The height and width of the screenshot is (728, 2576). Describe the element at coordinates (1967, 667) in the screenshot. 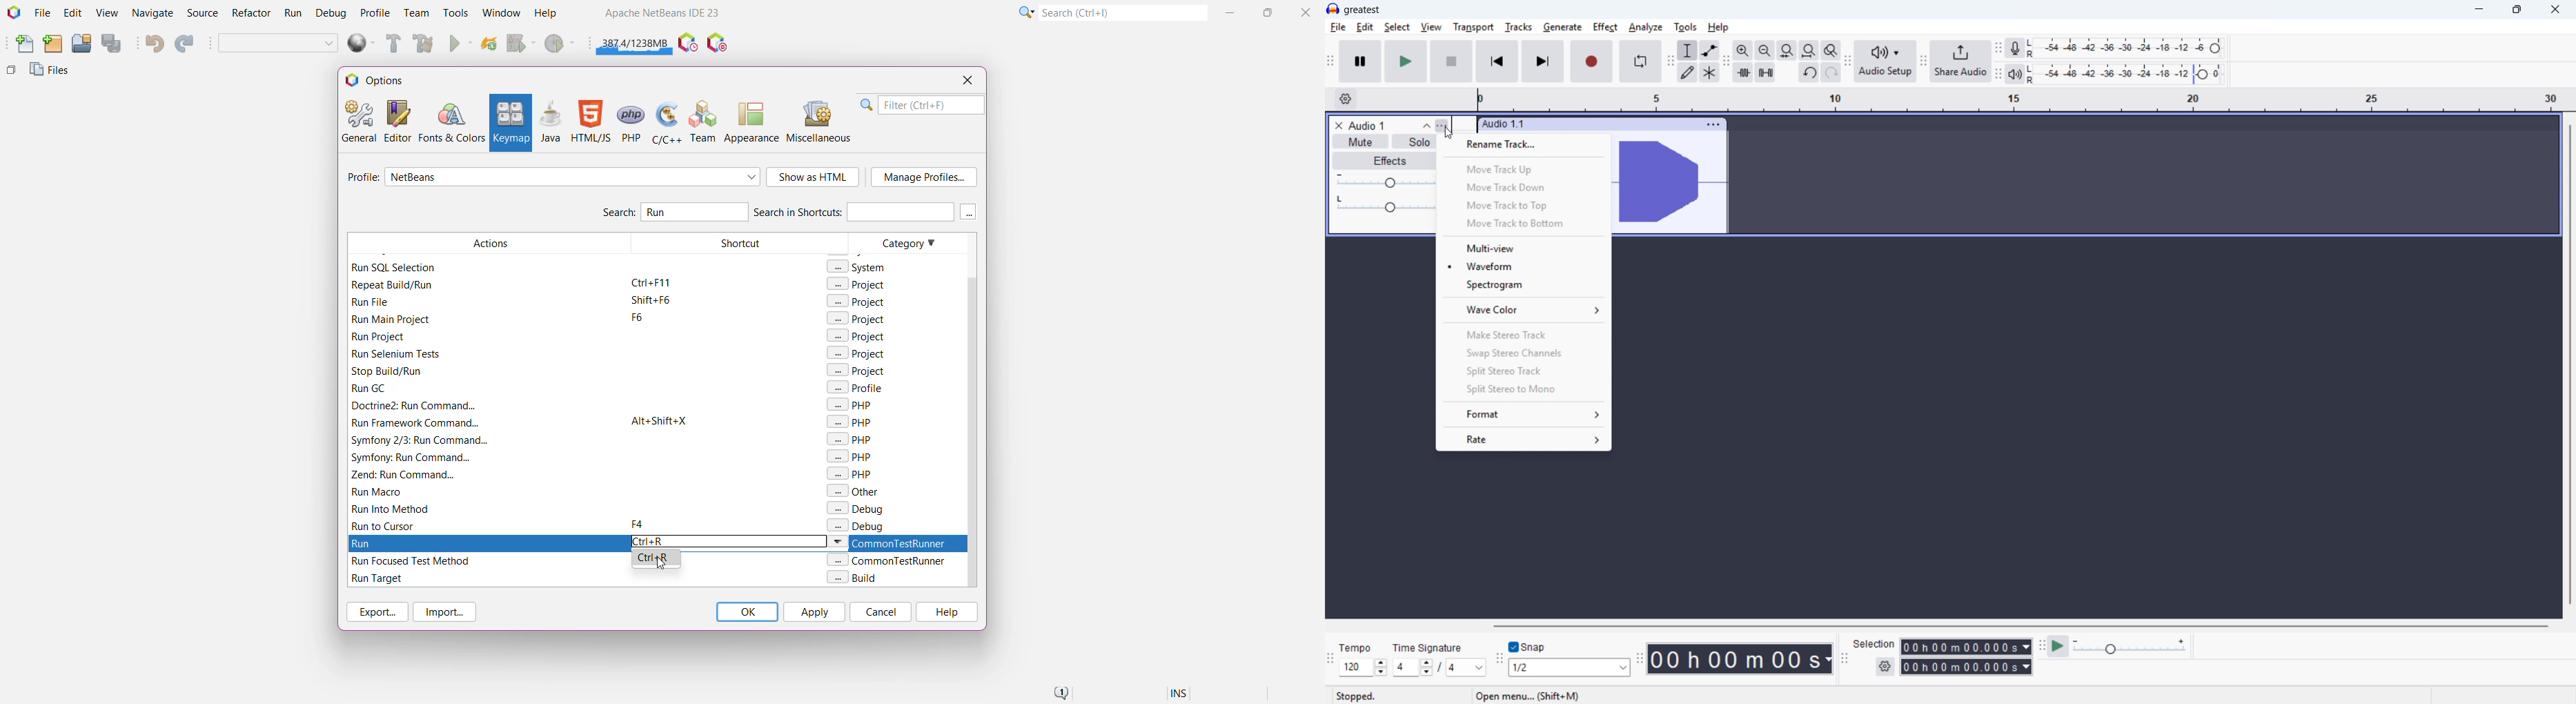

I see `selection end time` at that location.